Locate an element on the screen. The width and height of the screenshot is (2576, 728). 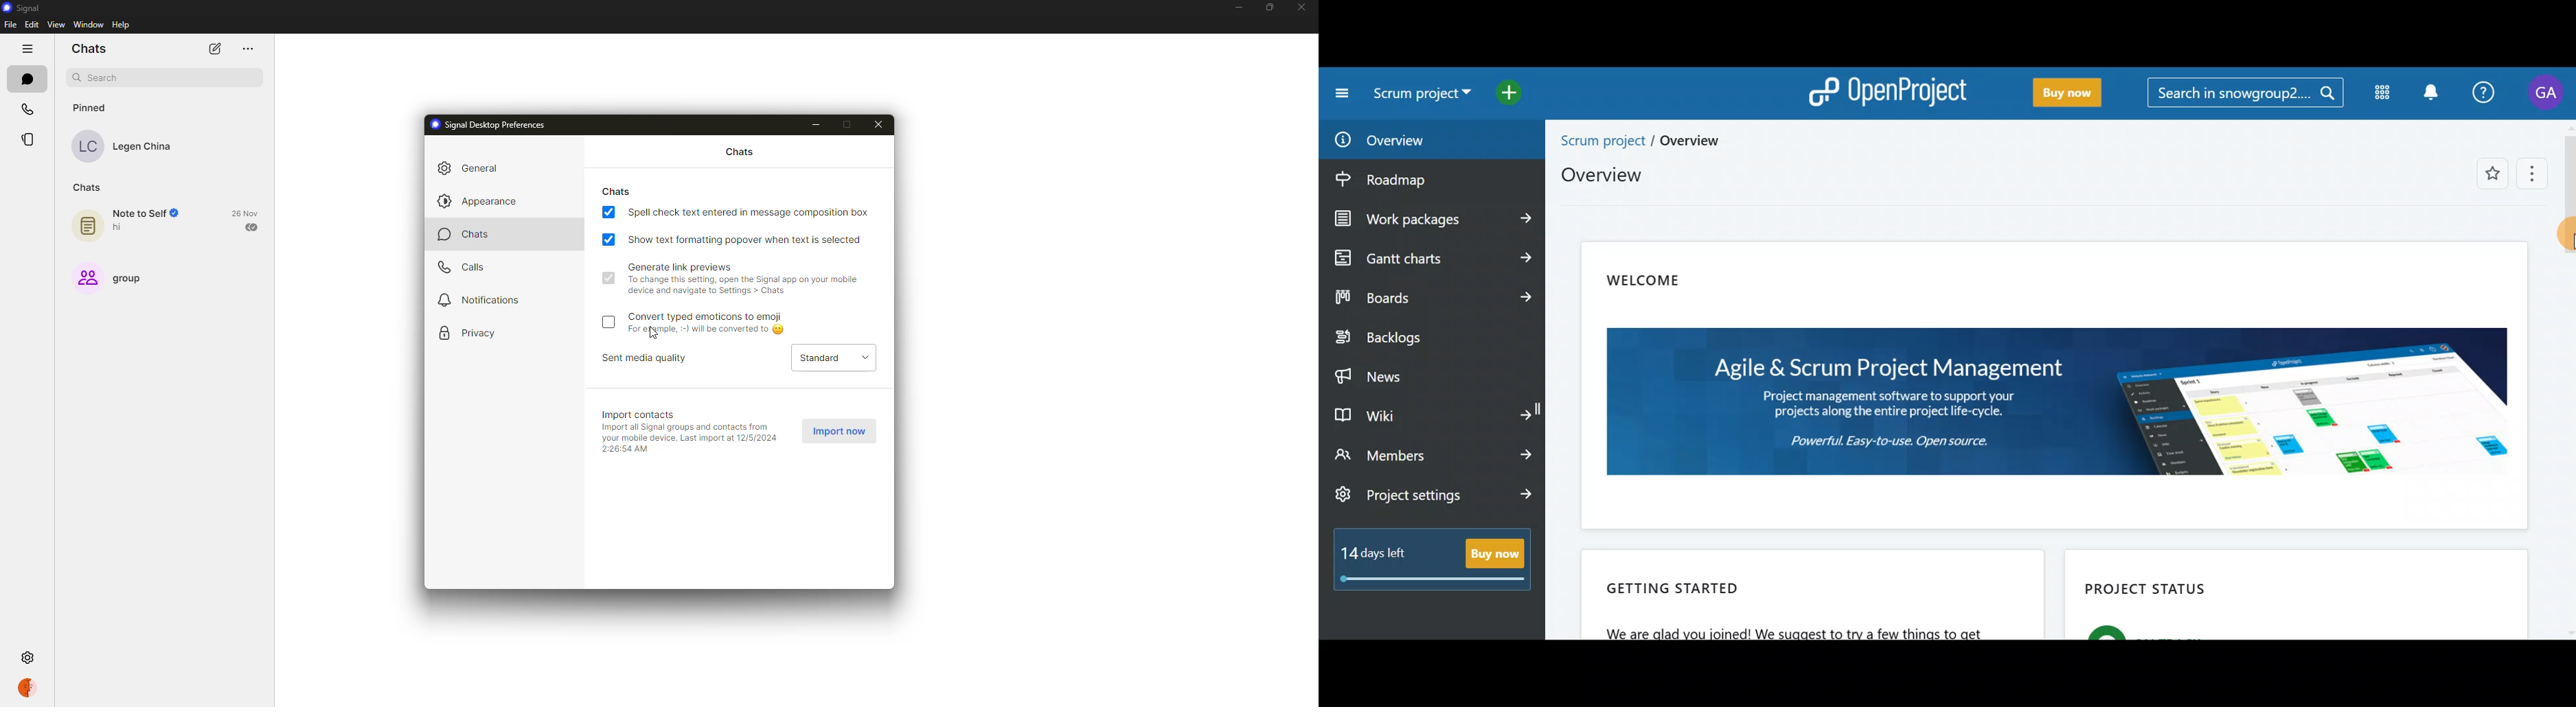
chats is located at coordinates (470, 234).